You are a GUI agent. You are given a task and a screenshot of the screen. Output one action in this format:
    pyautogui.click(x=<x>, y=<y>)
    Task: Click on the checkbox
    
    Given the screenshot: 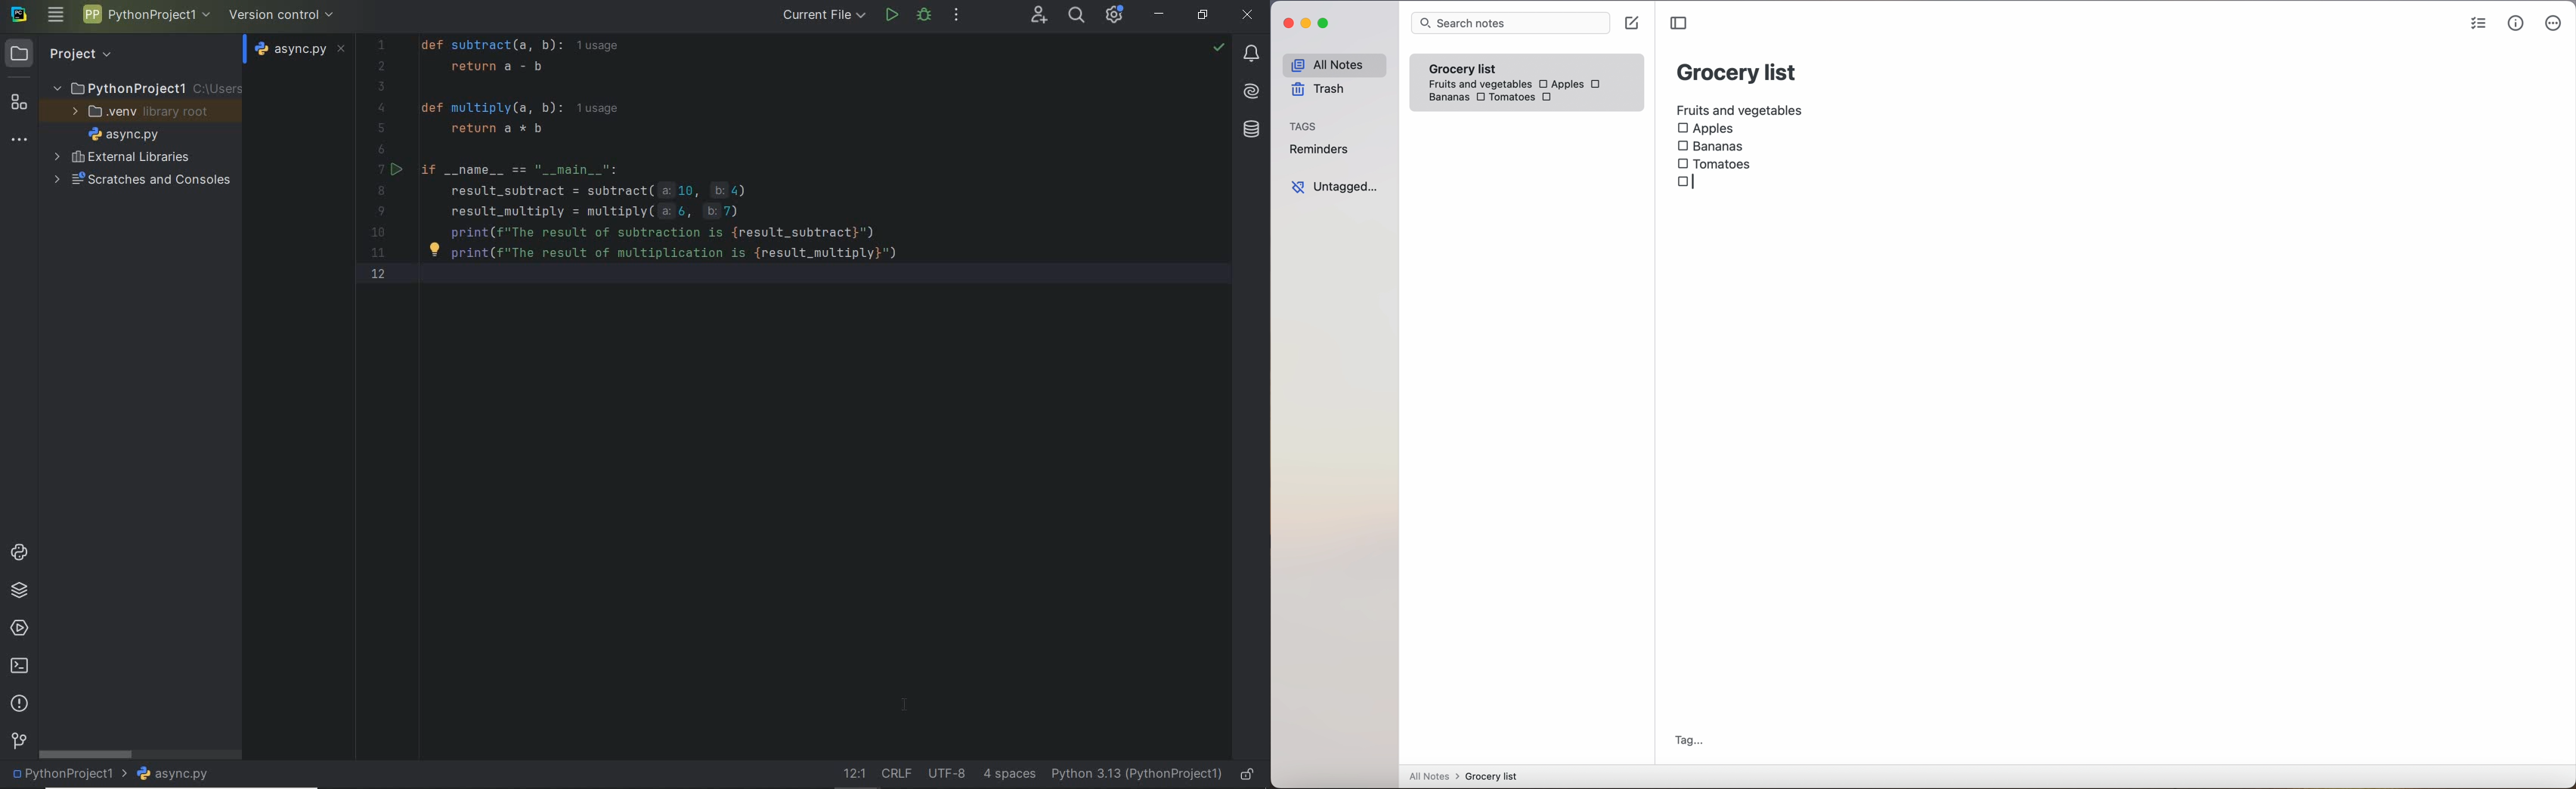 What is the action you would take?
    pyautogui.click(x=1687, y=183)
    